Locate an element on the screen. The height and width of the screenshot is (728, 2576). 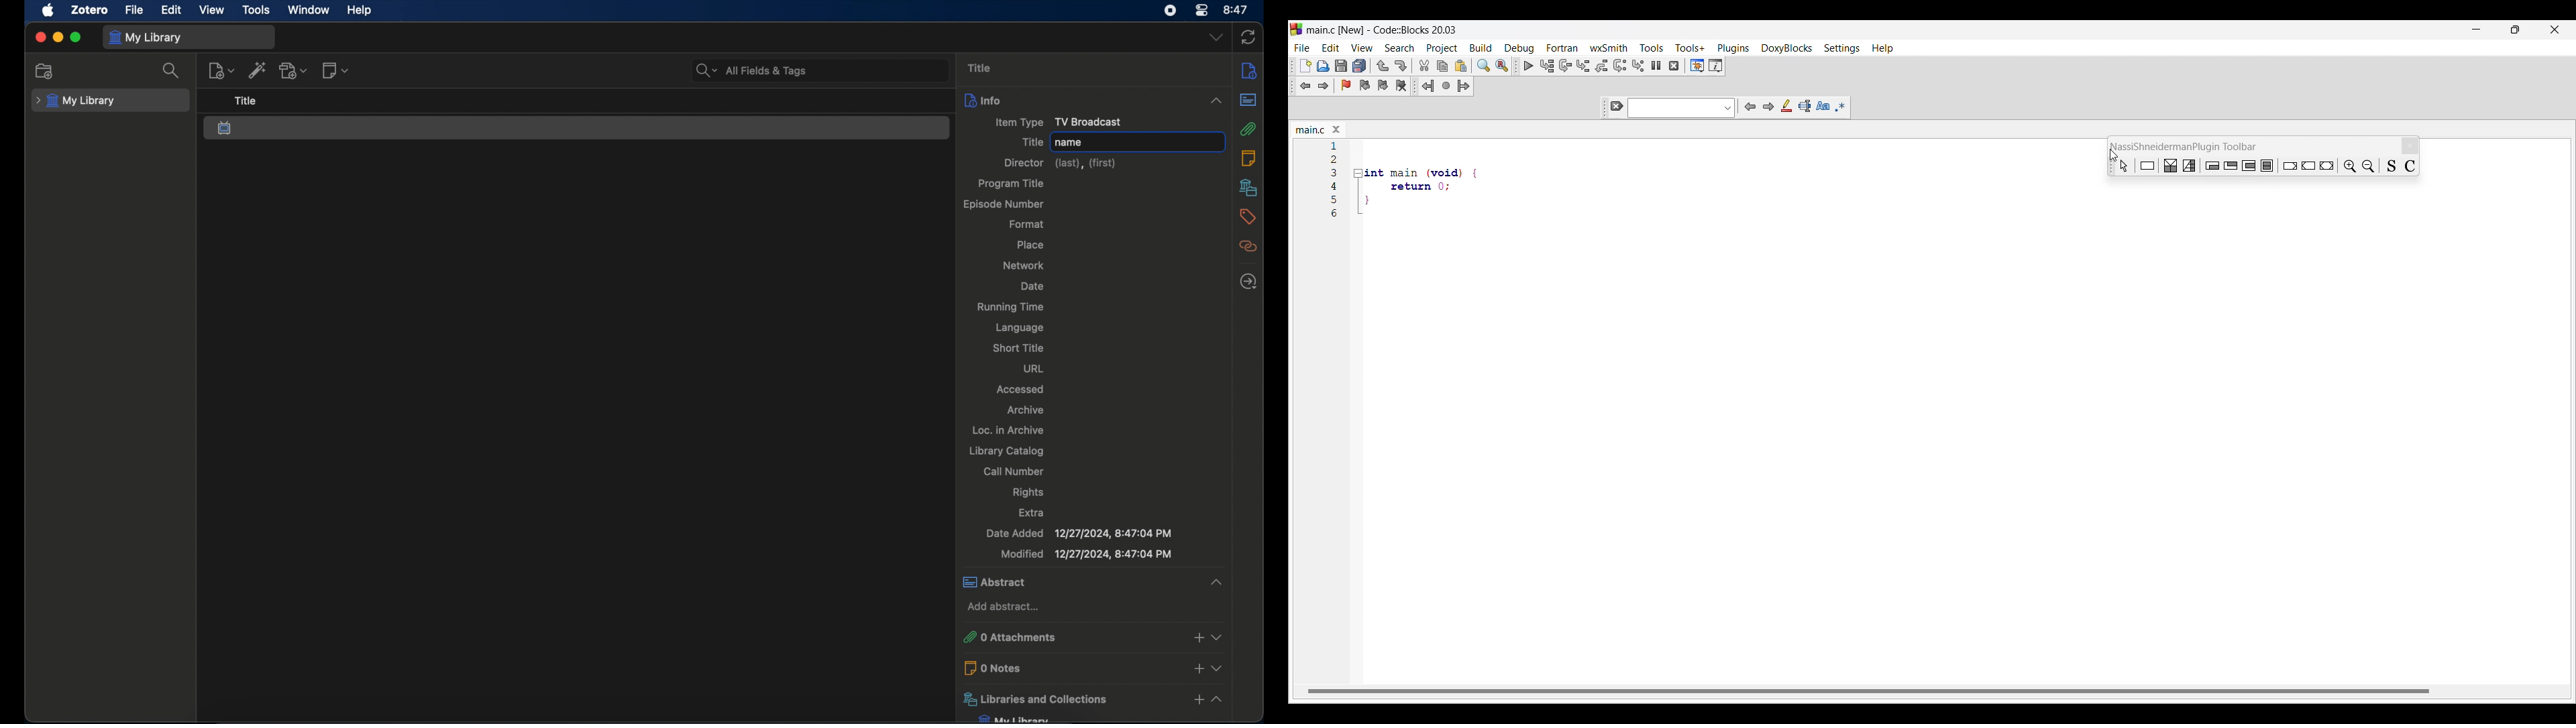
Redo is located at coordinates (1401, 66).